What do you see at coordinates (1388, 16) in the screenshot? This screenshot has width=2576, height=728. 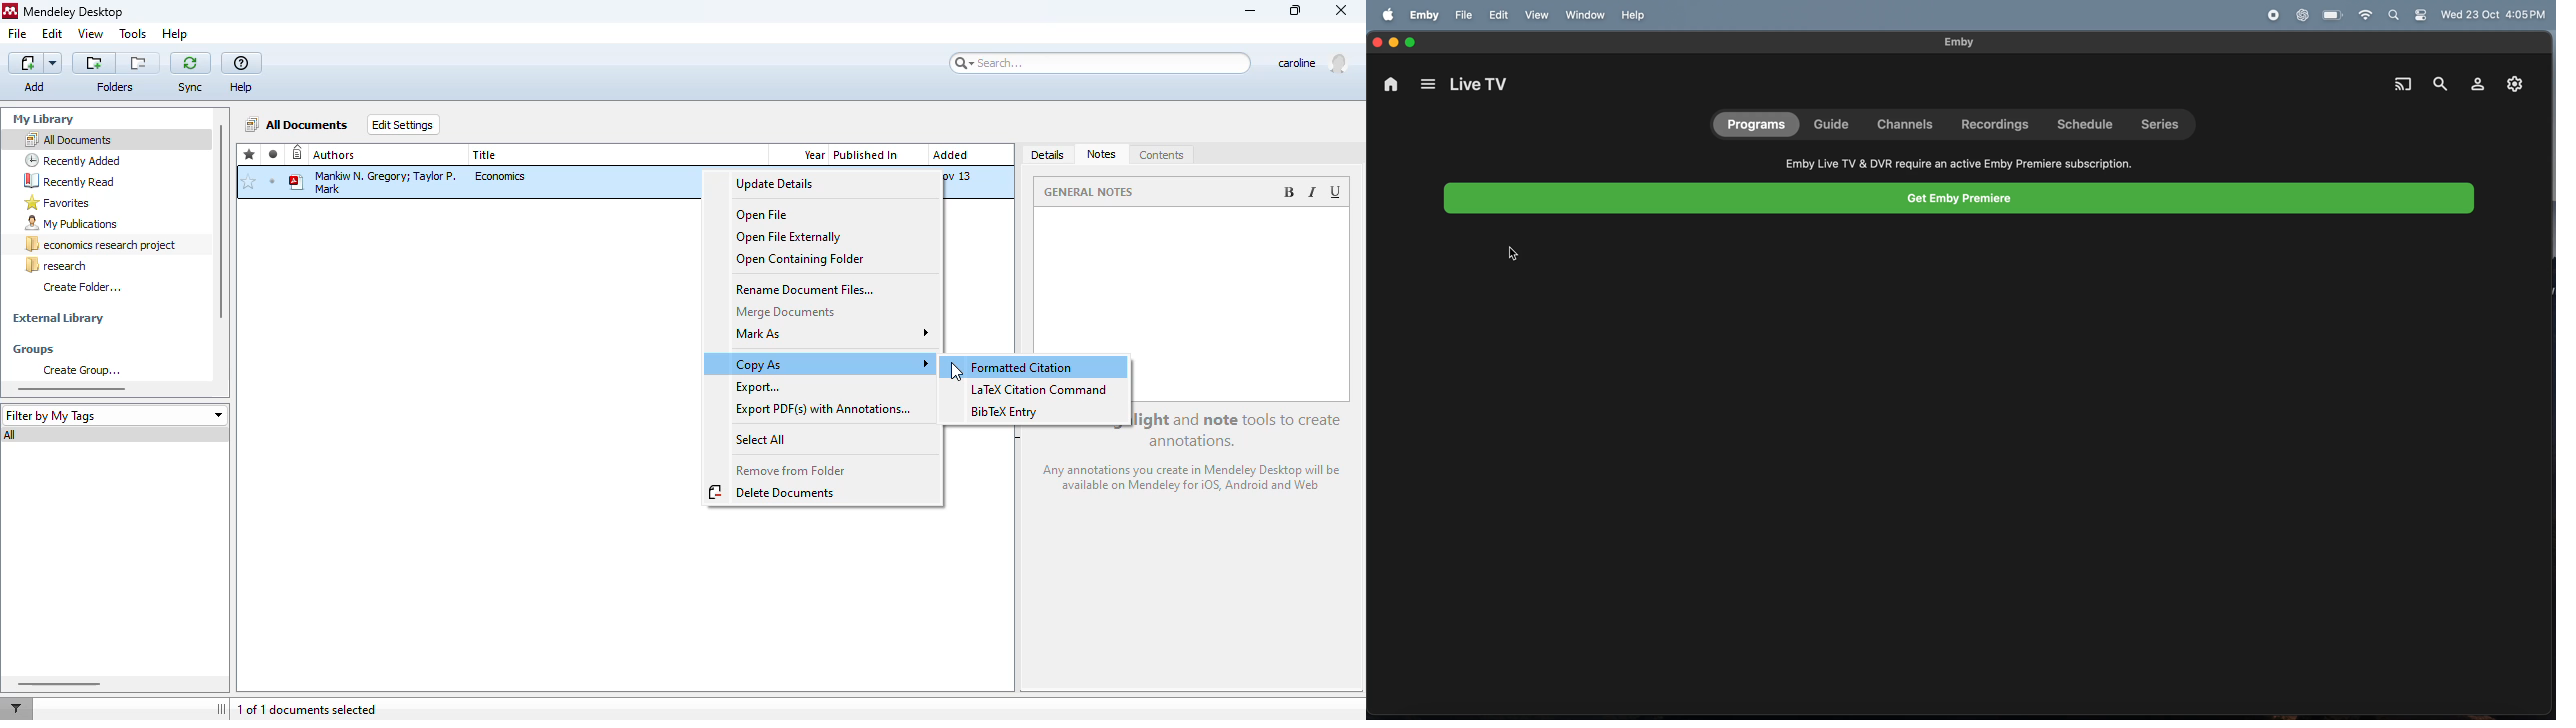 I see `apple menu` at bounding box center [1388, 16].